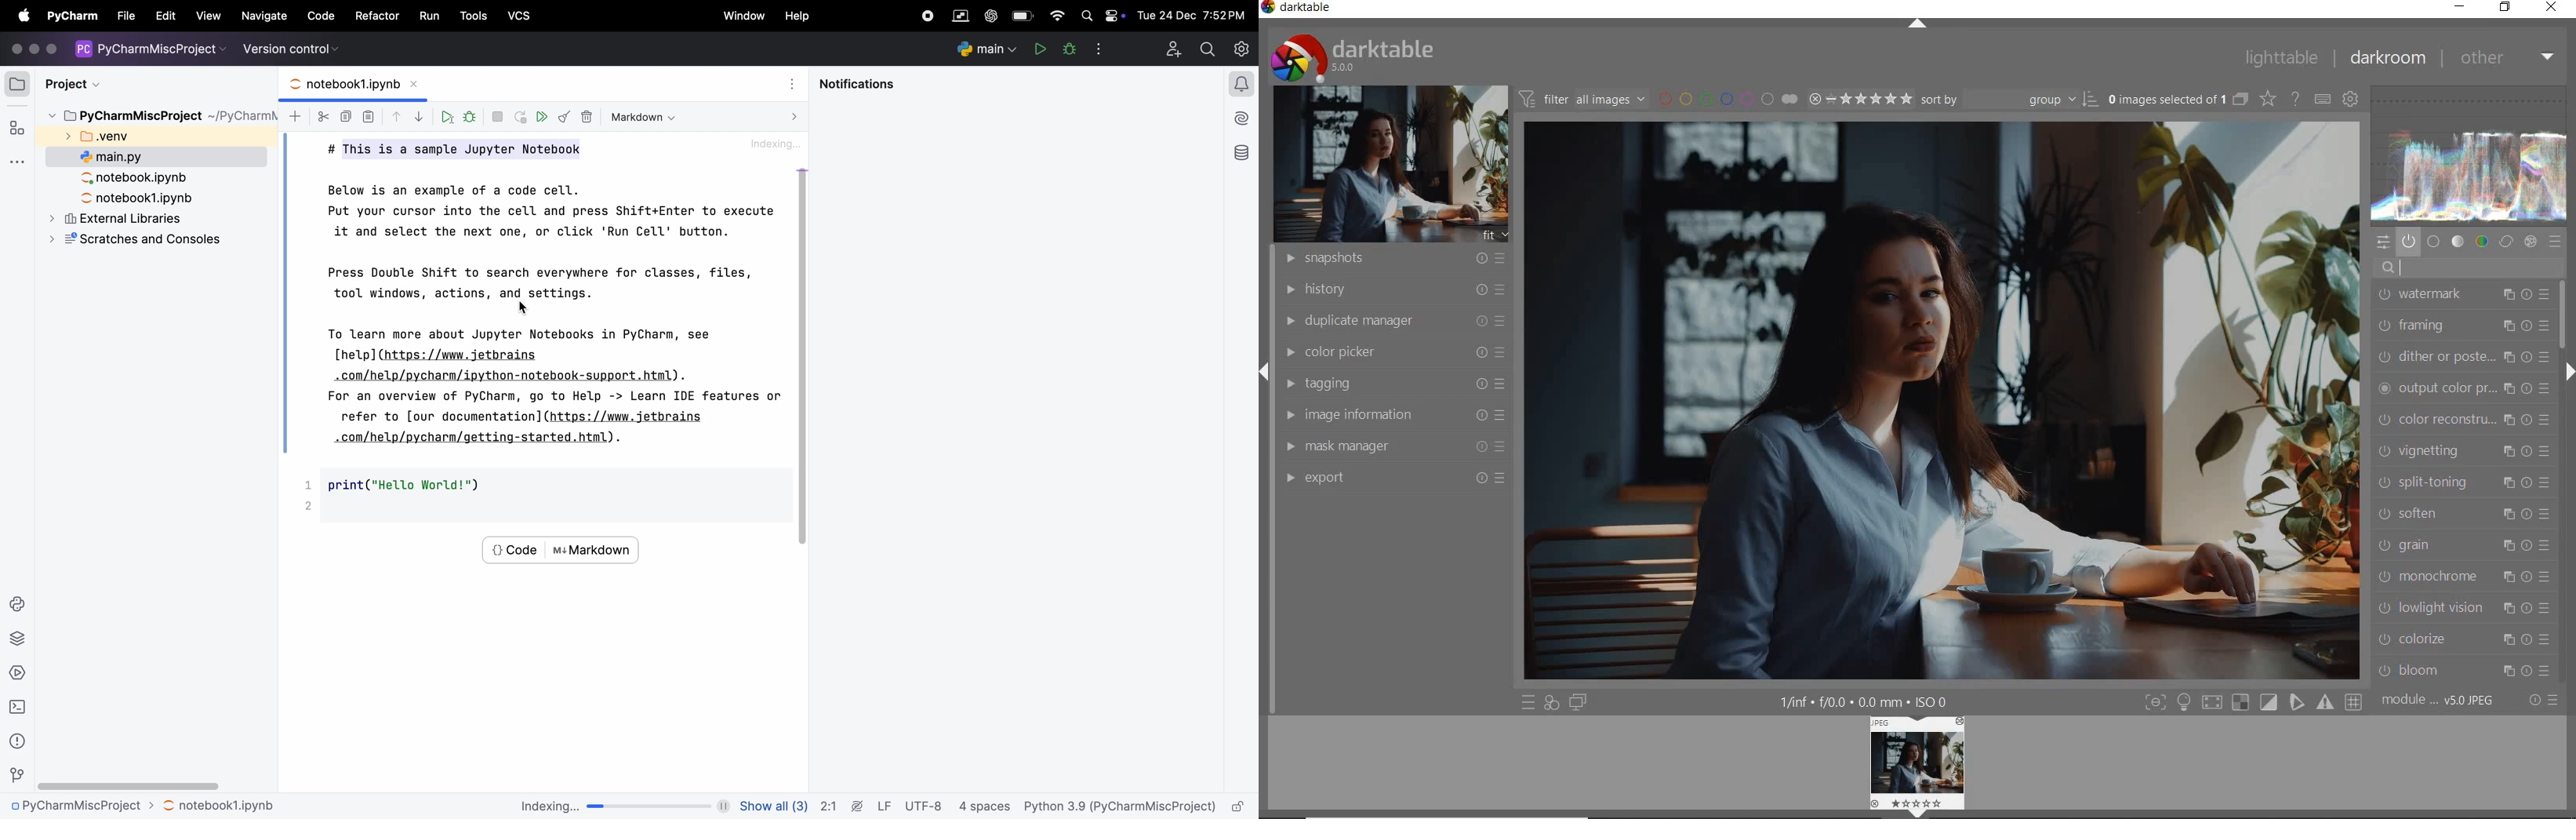 The image size is (2576, 840). Describe the element at coordinates (2507, 8) in the screenshot. I see `restore` at that location.